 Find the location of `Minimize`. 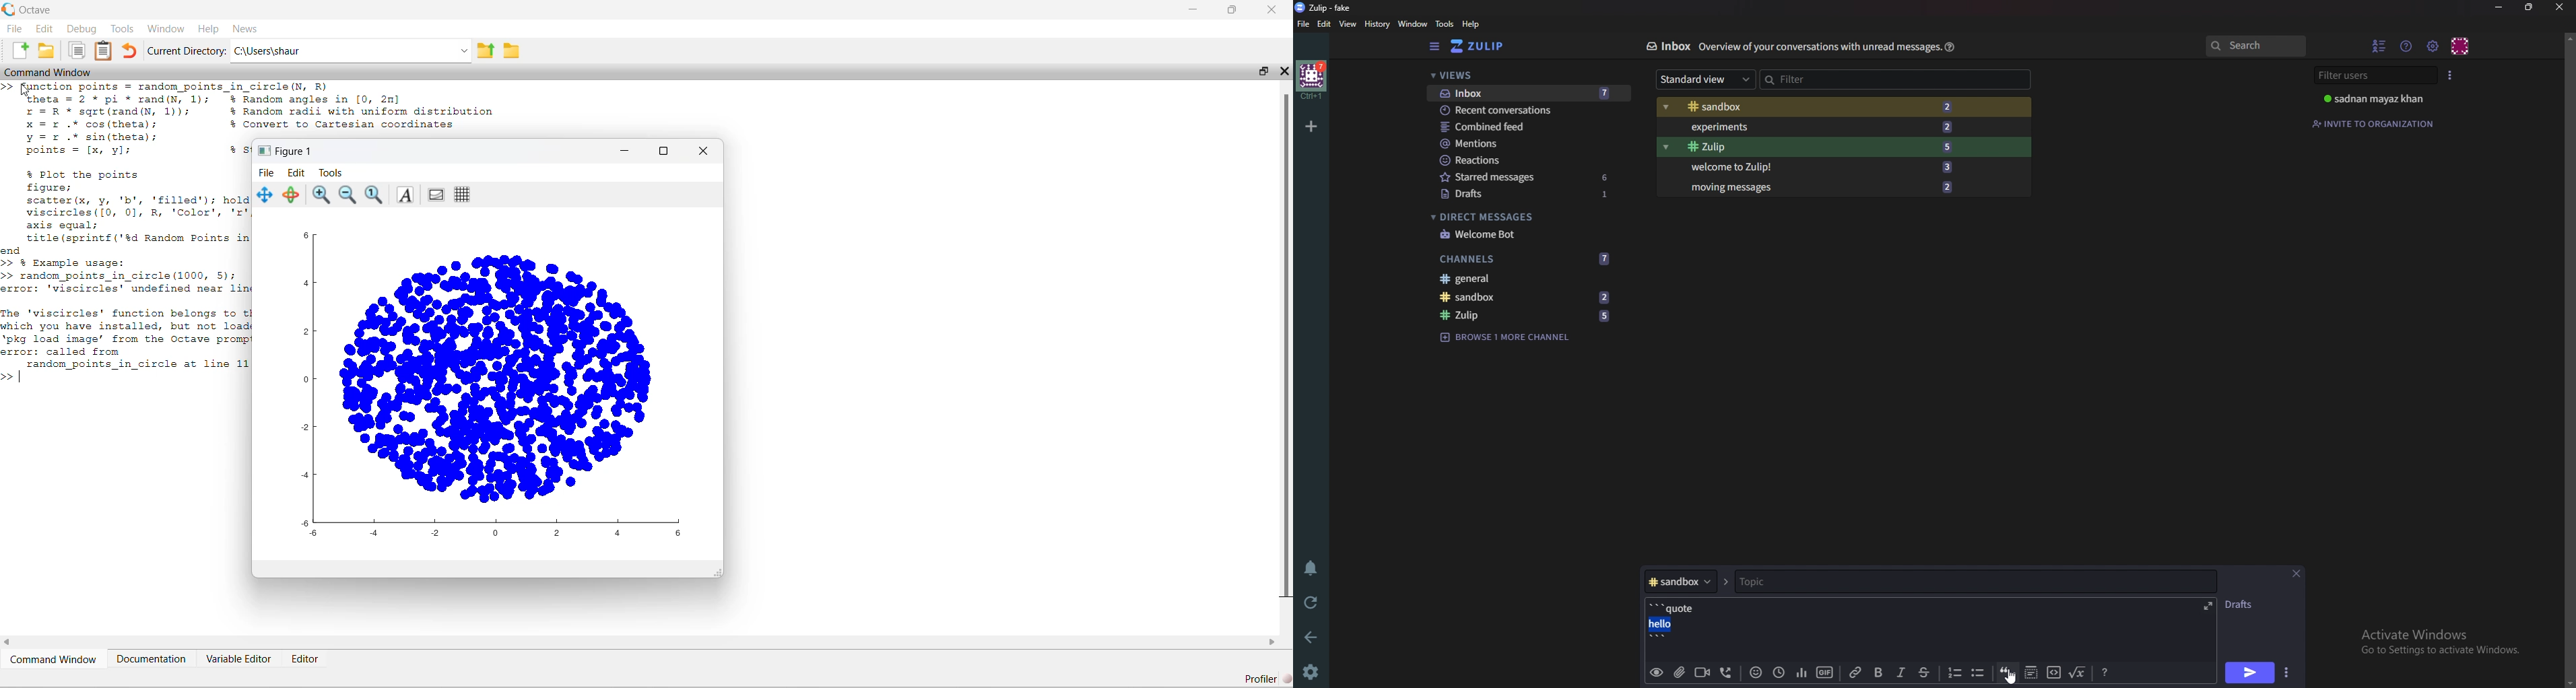

Minimize is located at coordinates (2499, 7).